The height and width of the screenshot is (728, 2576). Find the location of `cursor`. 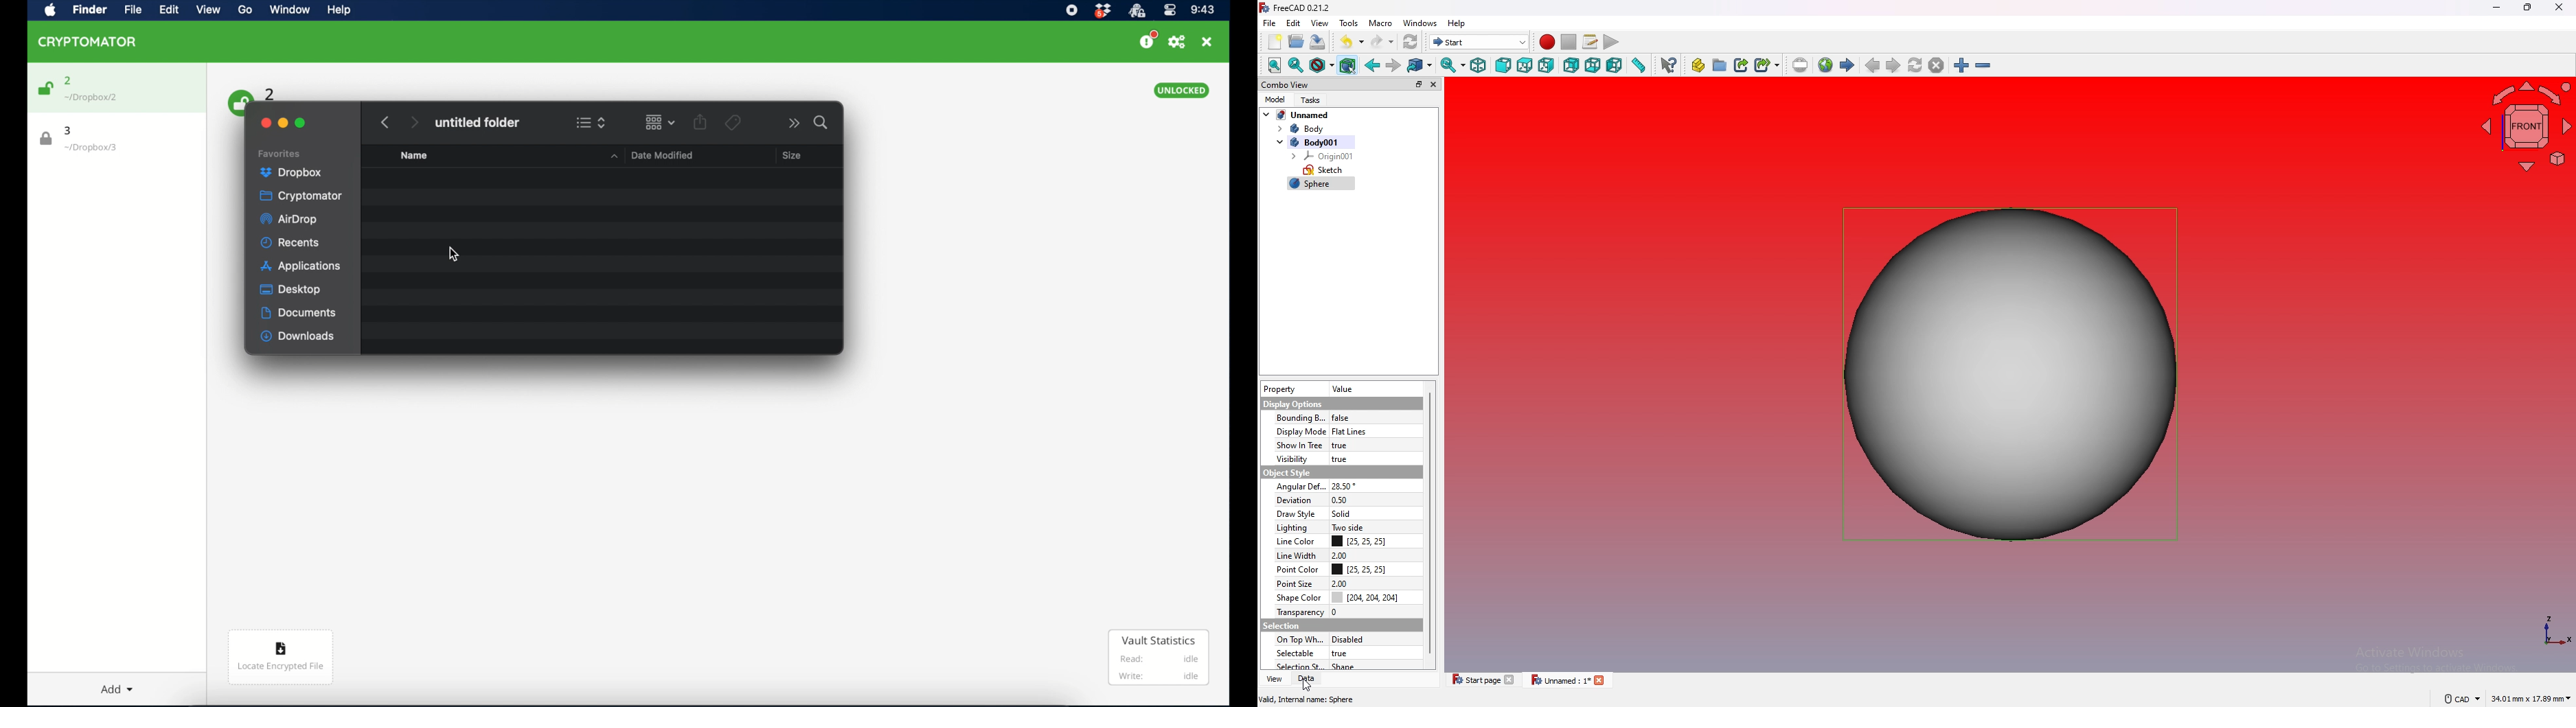

cursor is located at coordinates (451, 255).